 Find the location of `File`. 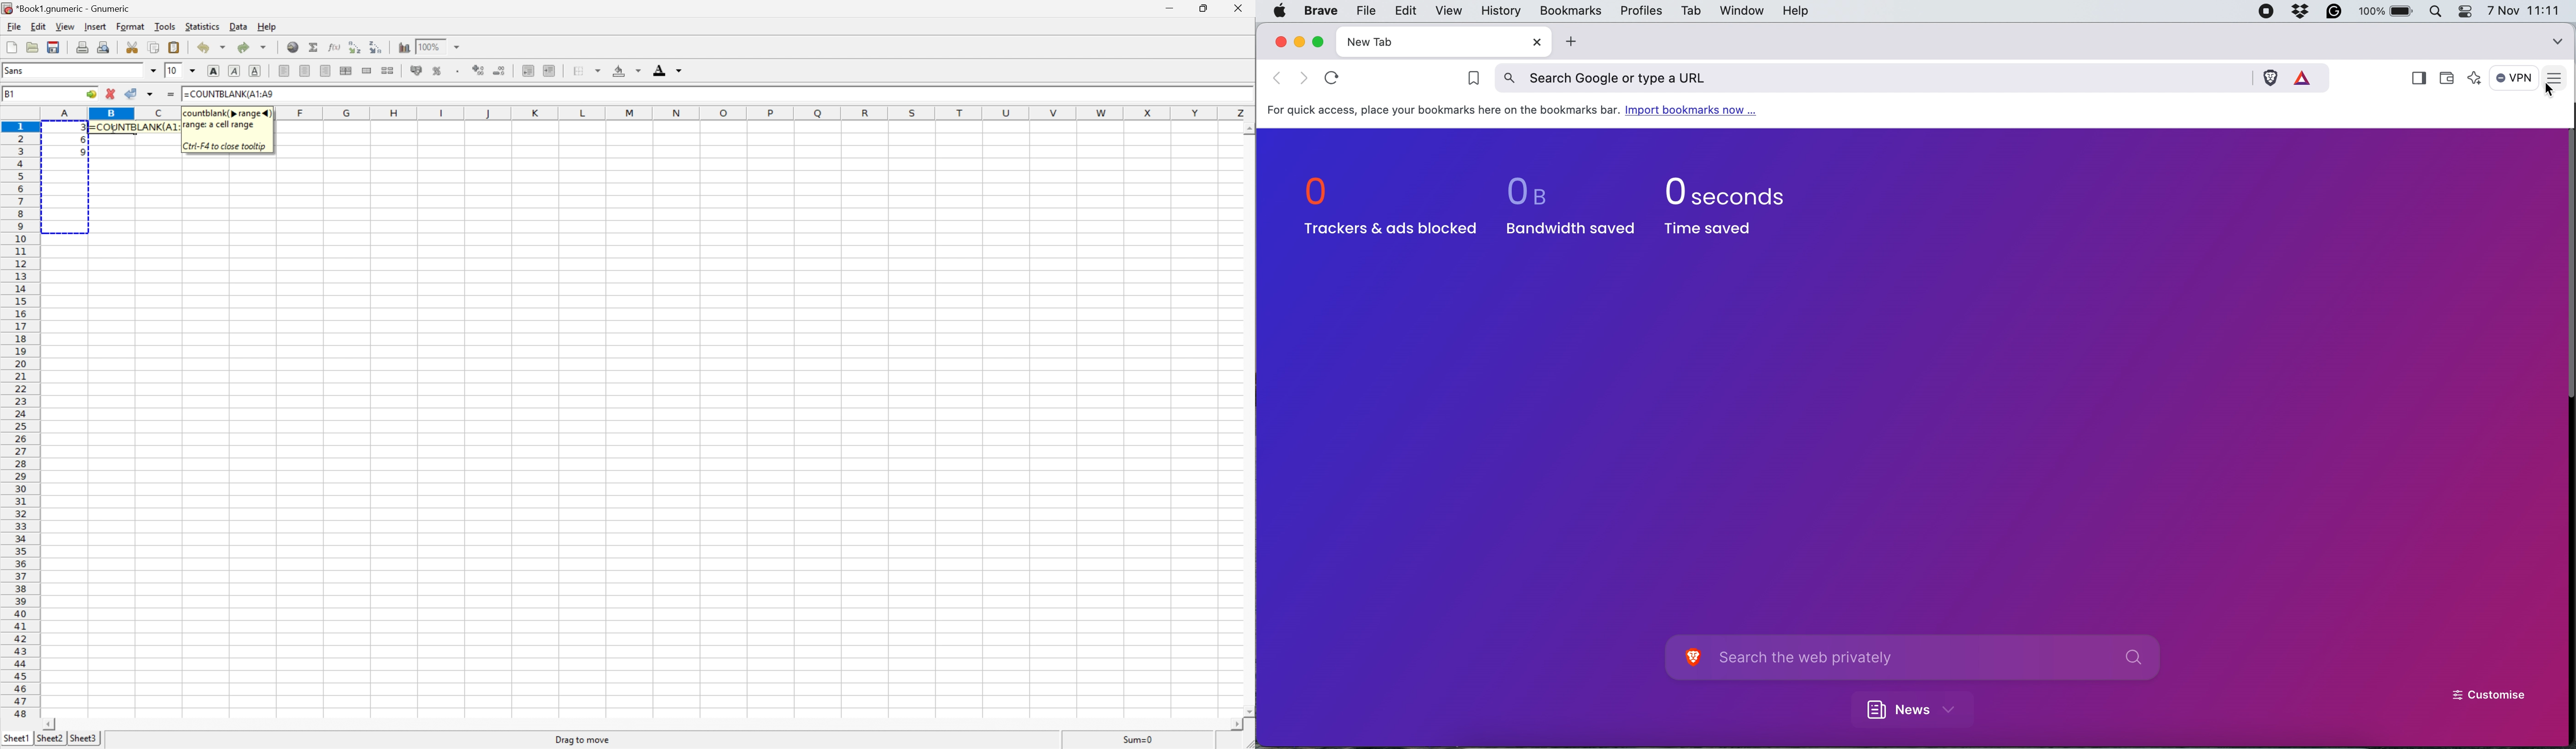

File is located at coordinates (13, 25).